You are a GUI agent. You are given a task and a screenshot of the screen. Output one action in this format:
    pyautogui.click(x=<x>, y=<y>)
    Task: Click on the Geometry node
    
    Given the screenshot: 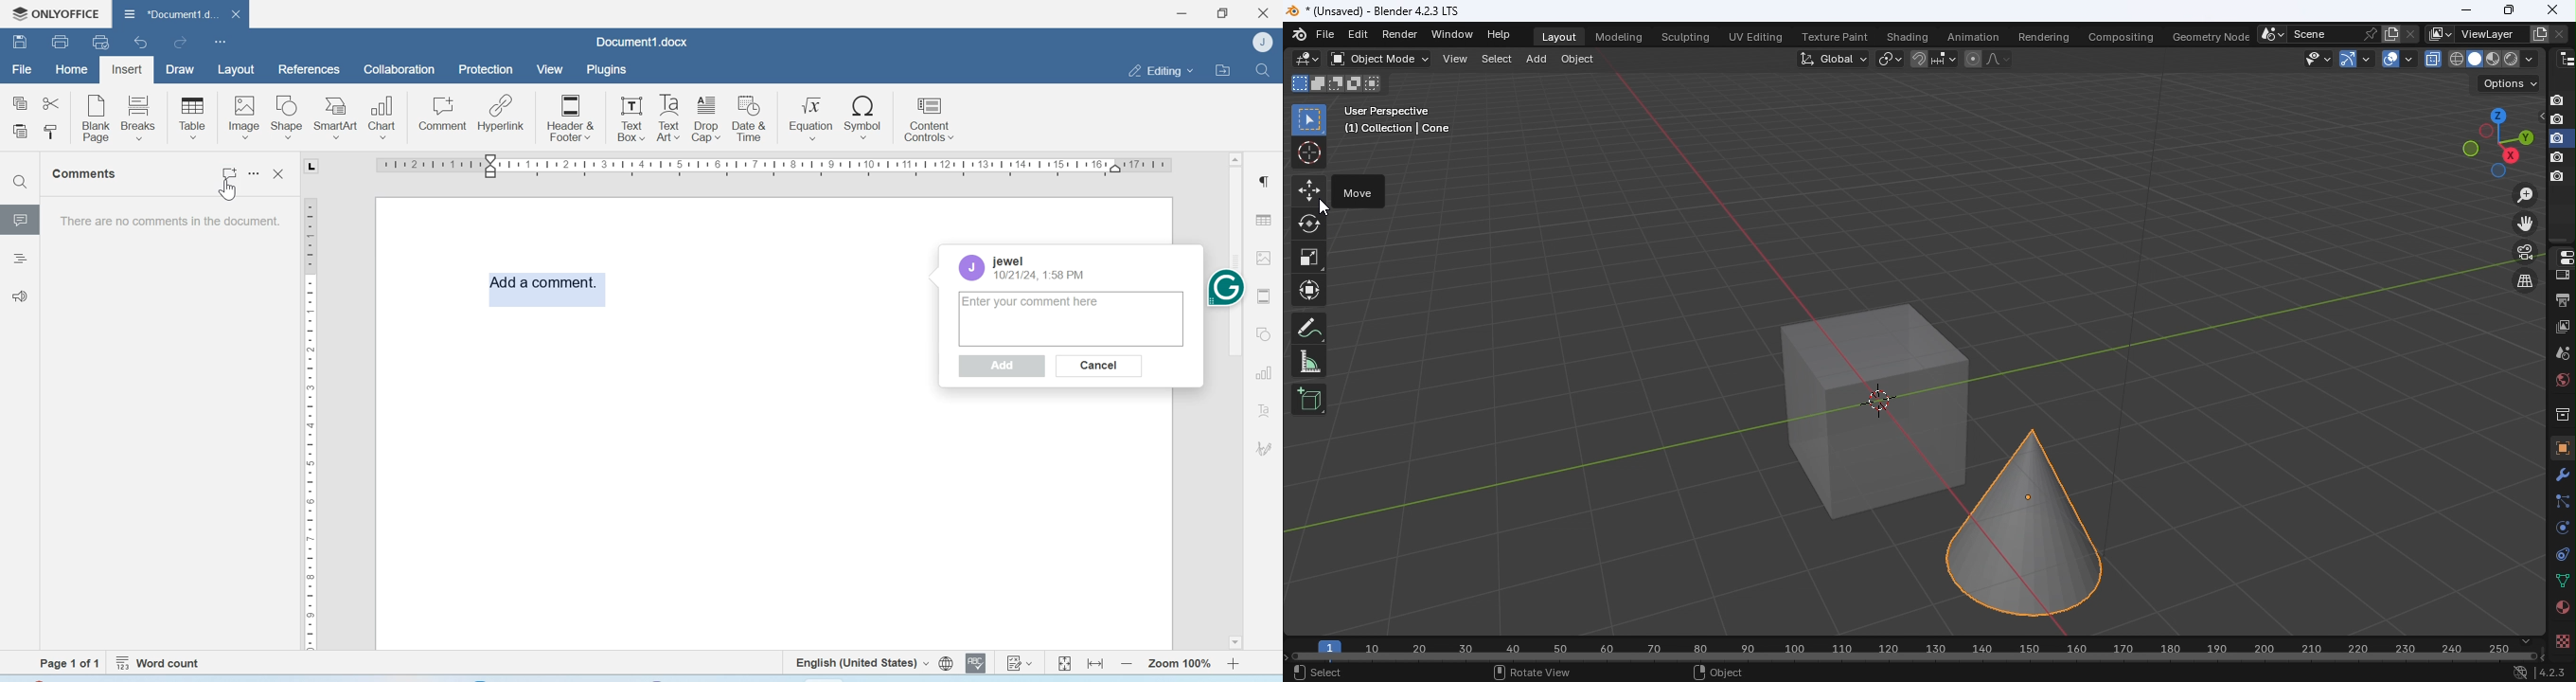 What is the action you would take?
    pyautogui.click(x=2212, y=34)
    